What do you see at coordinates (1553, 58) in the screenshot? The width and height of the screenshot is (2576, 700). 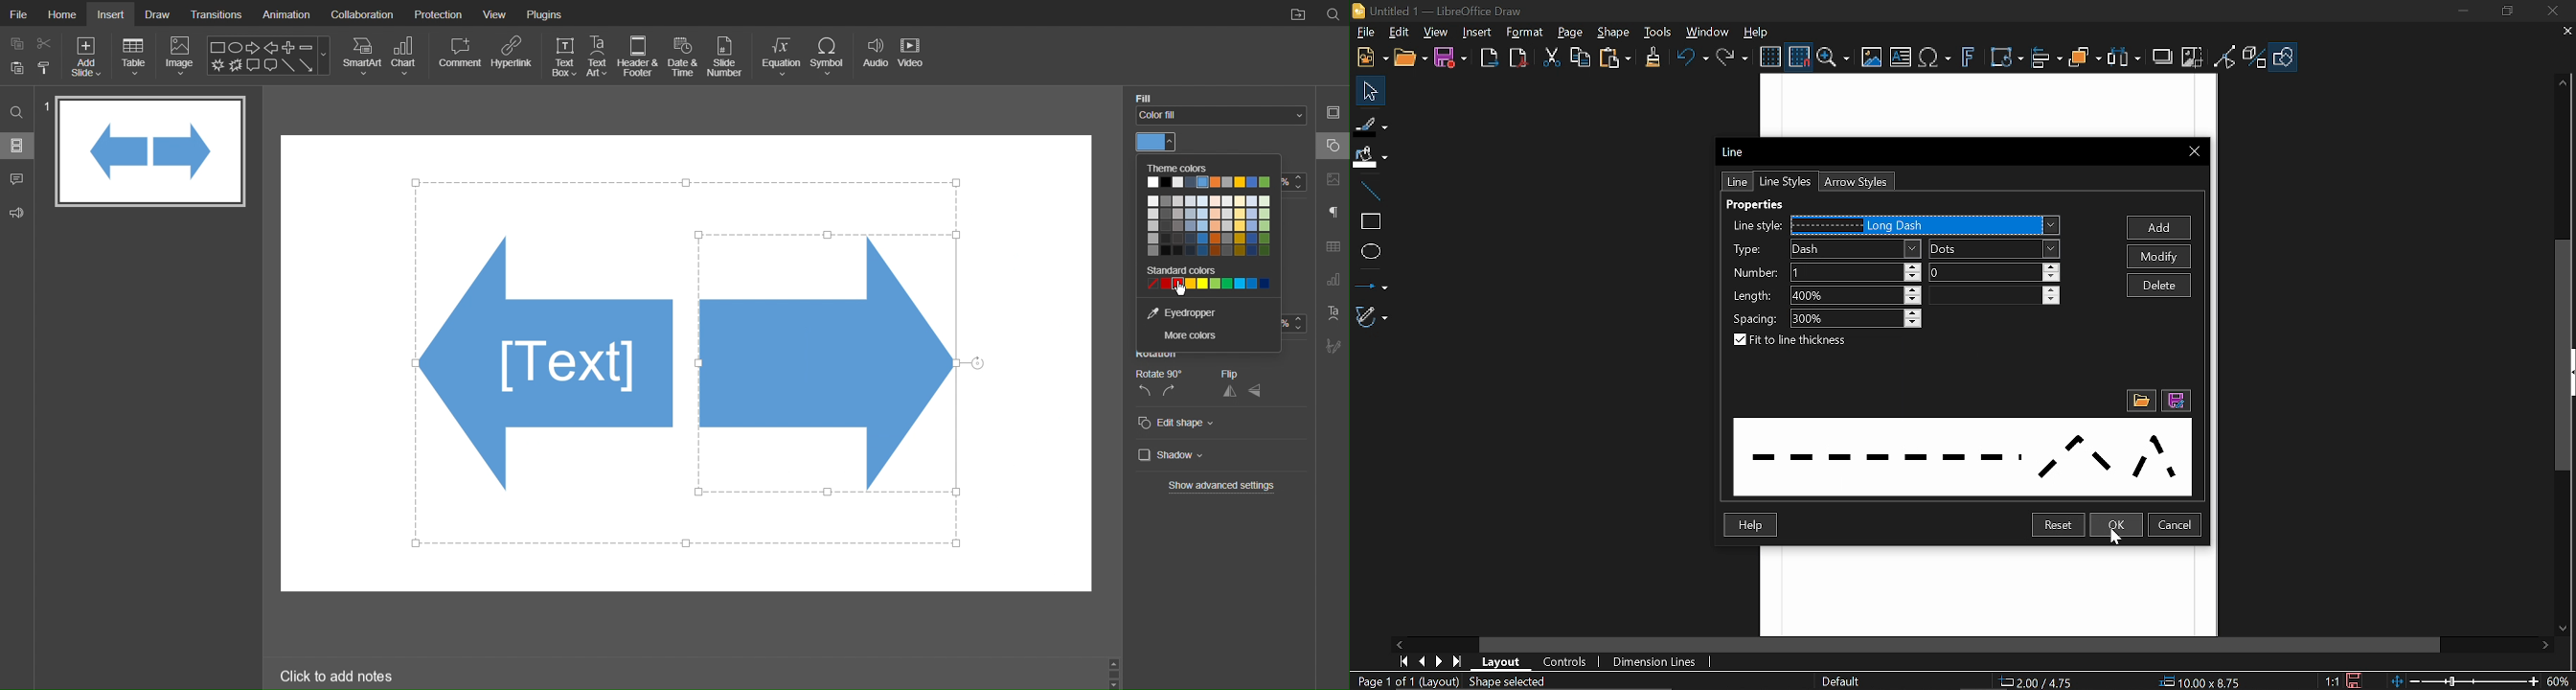 I see `Cut` at bounding box center [1553, 58].